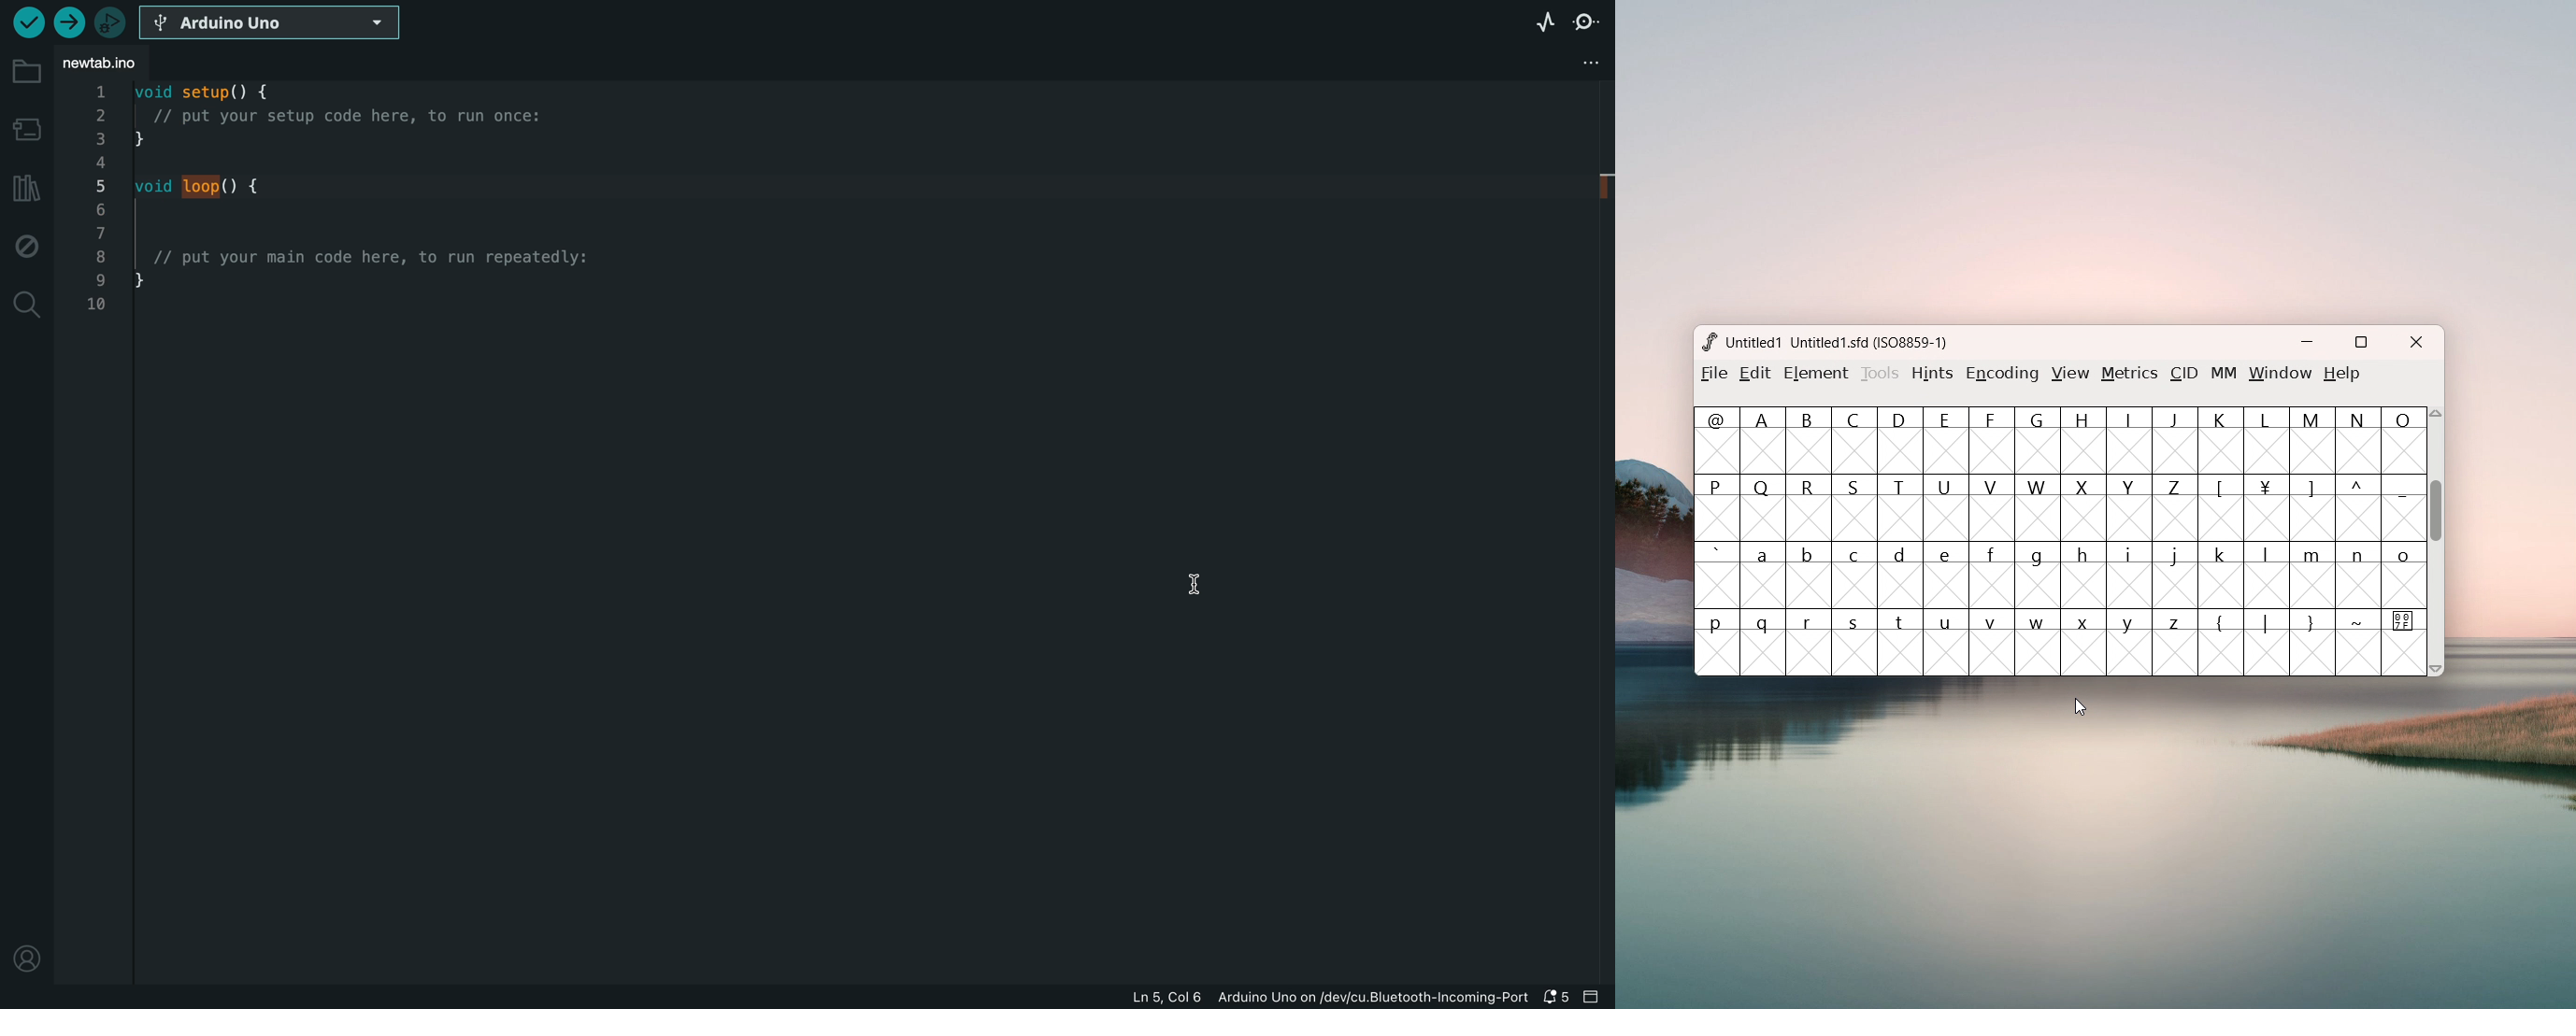  I want to click on `, so click(1717, 576).